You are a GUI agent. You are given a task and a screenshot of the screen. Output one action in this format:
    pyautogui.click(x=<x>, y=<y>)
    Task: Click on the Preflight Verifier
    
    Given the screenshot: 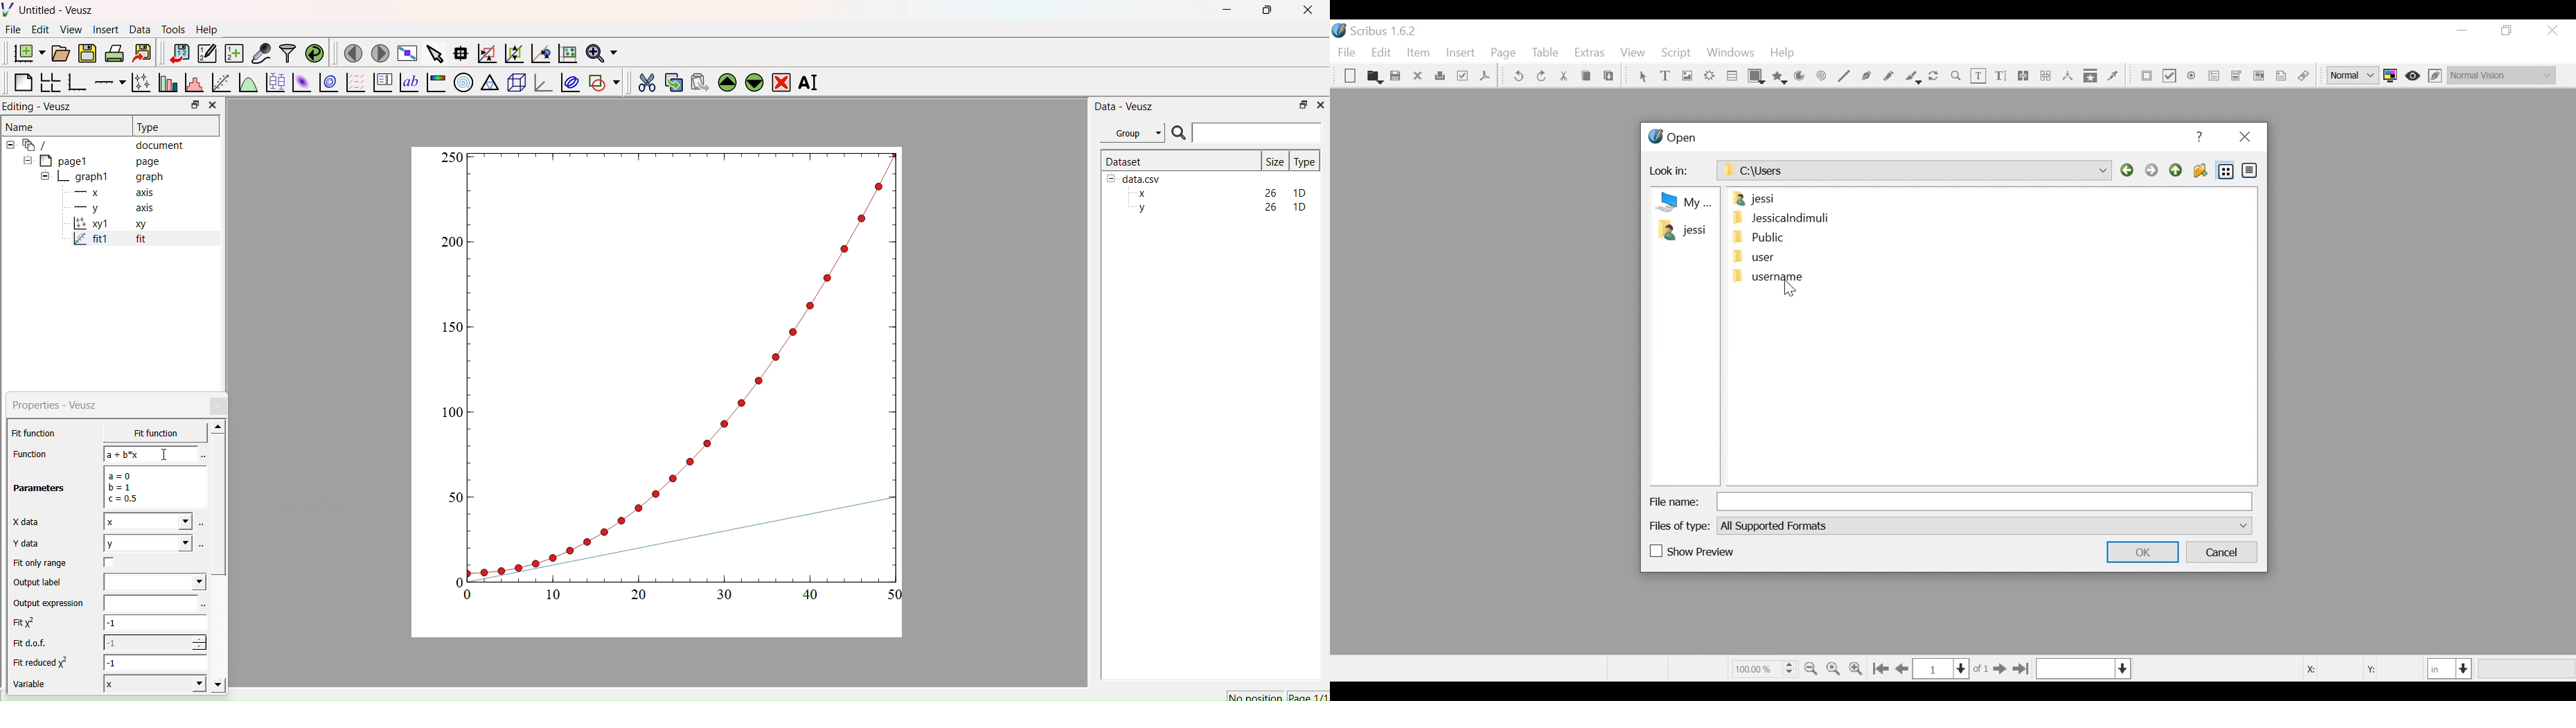 What is the action you would take?
    pyautogui.click(x=1464, y=77)
    